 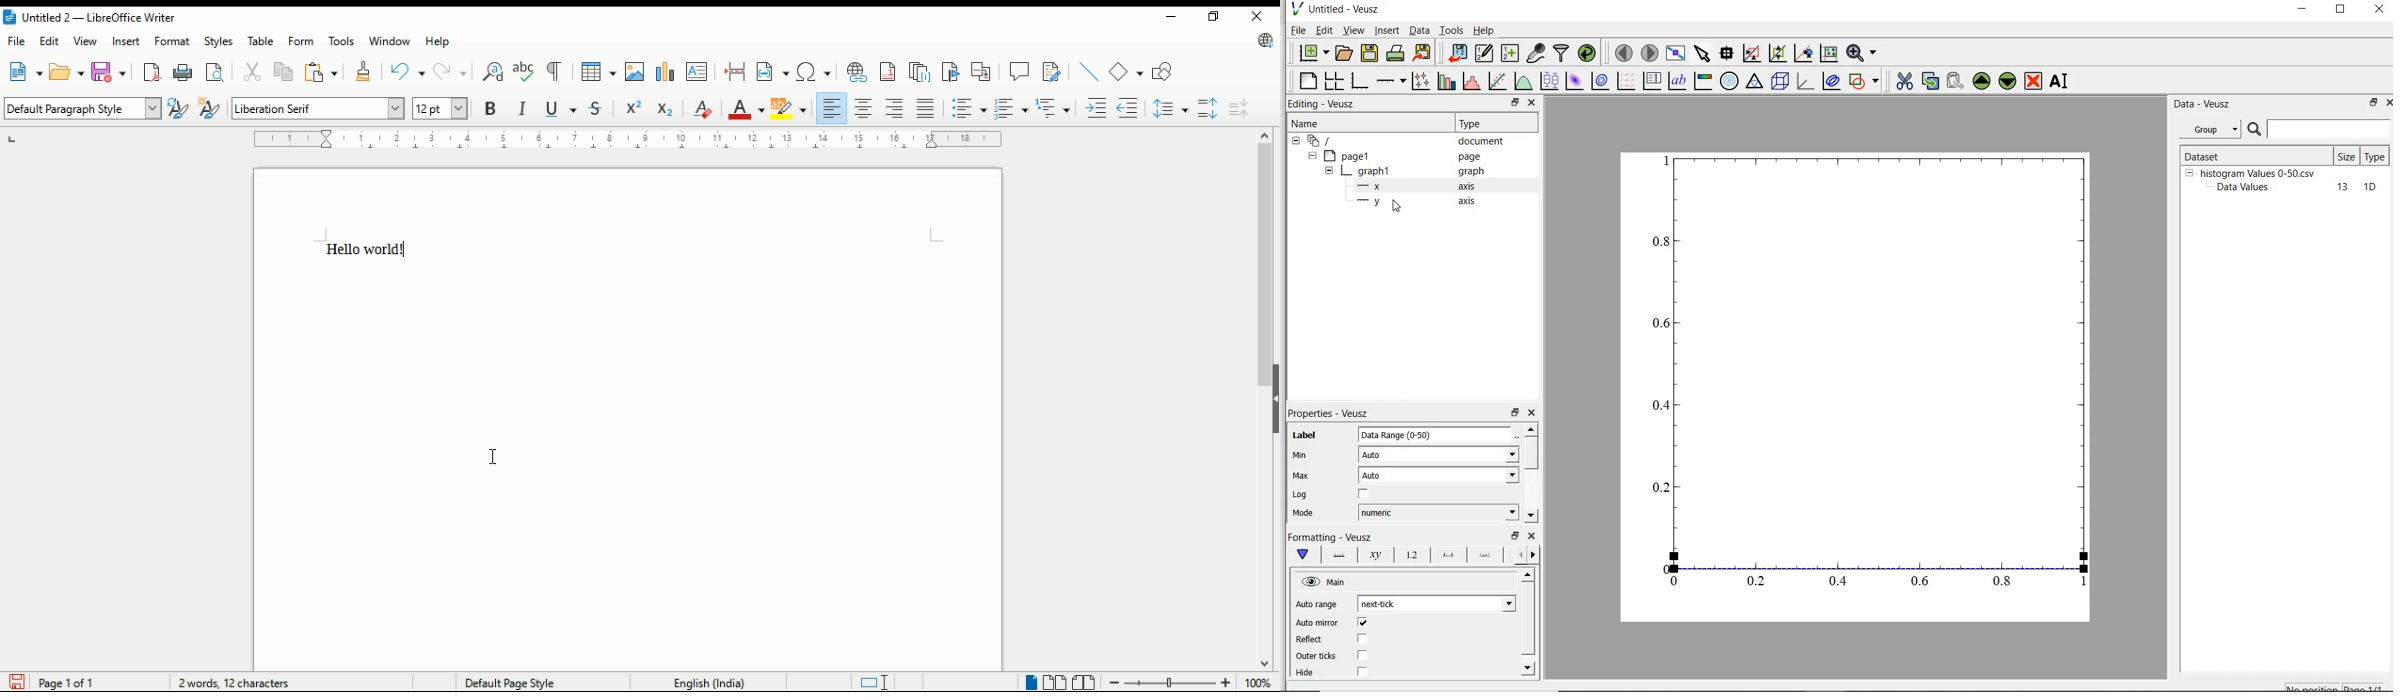 I want to click on remove the selected widget, so click(x=2033, y=82).